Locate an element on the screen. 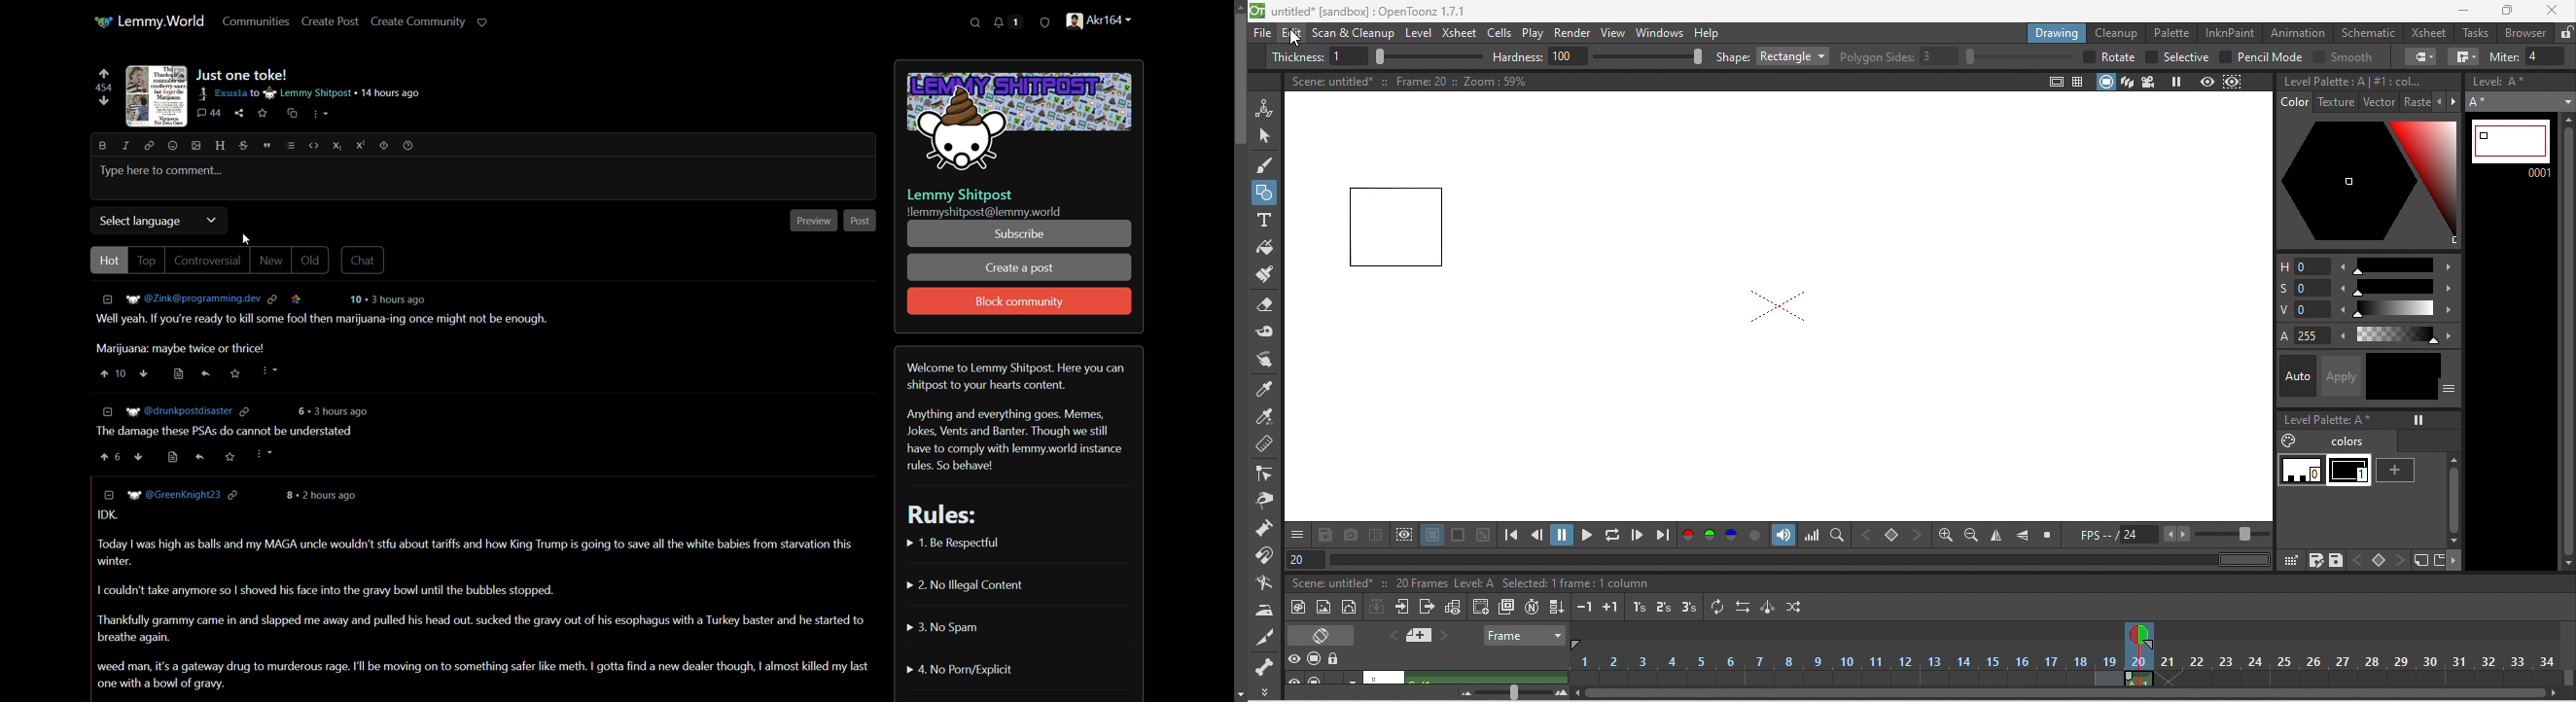 The width and height of the screenshot is (2576, 728). freeze is located at coordinates (2418, 420).